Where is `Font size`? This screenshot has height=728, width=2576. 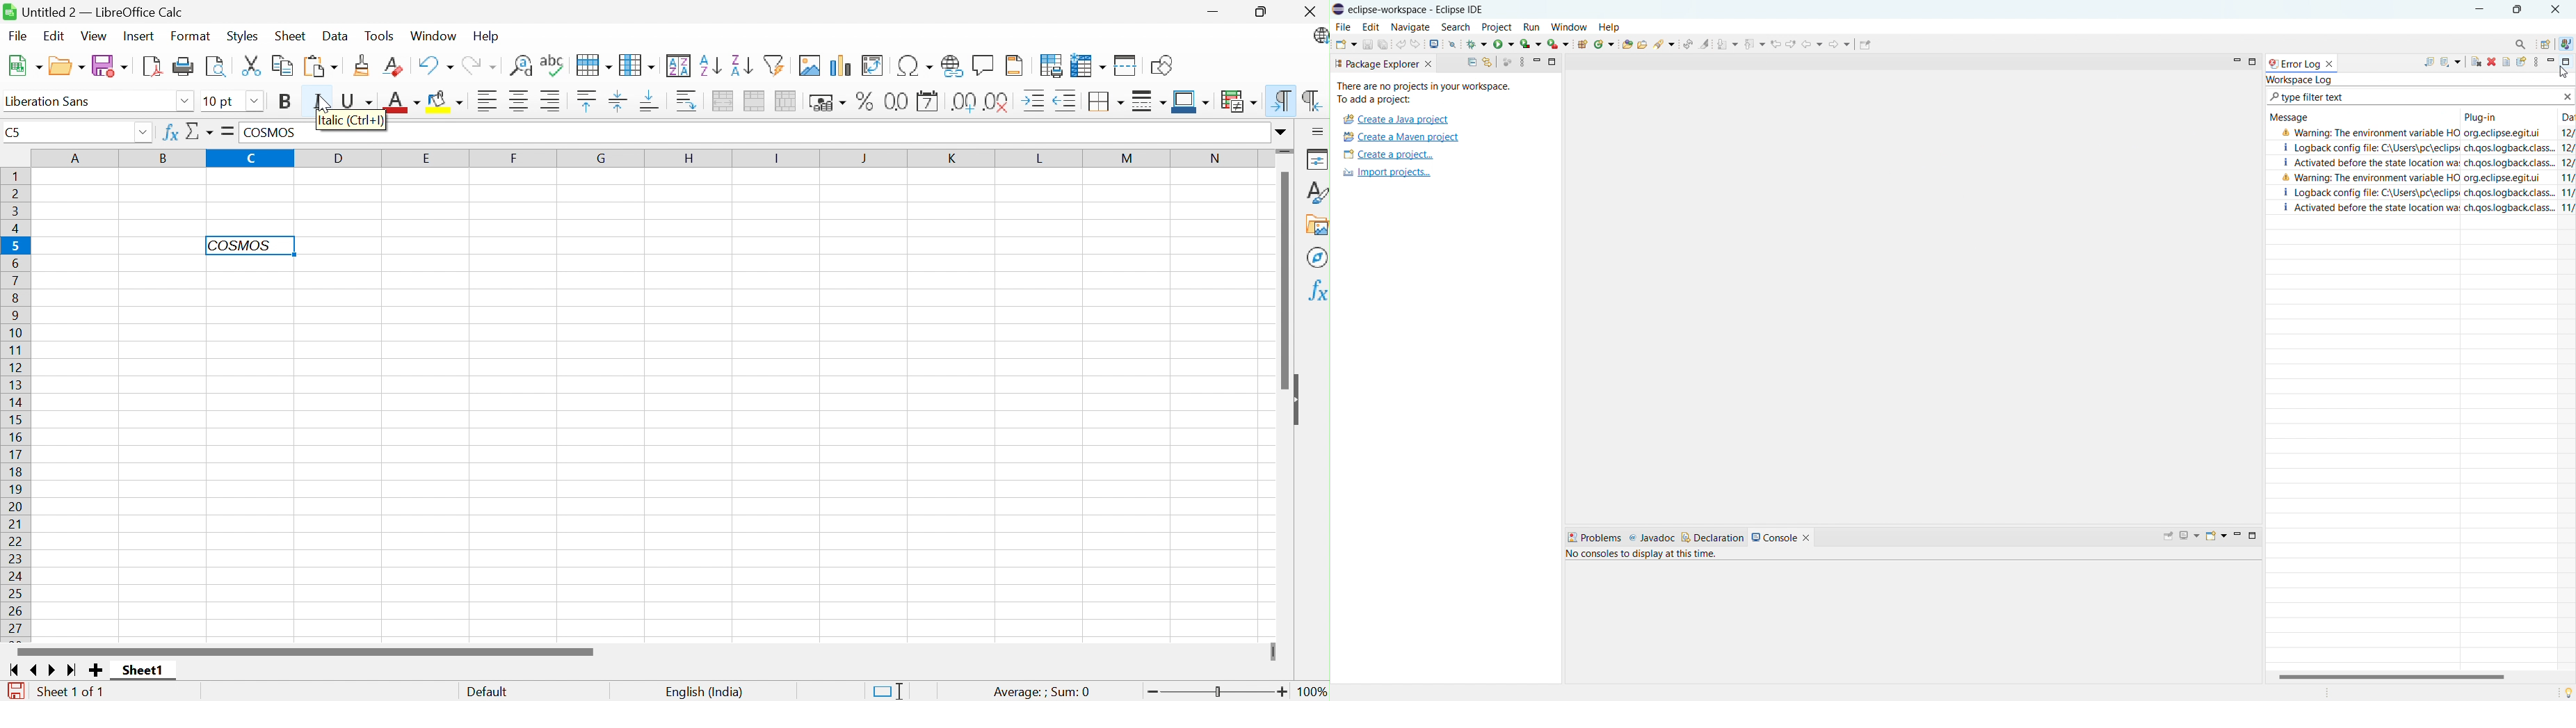 Font size is located at coordinates (222, 102).